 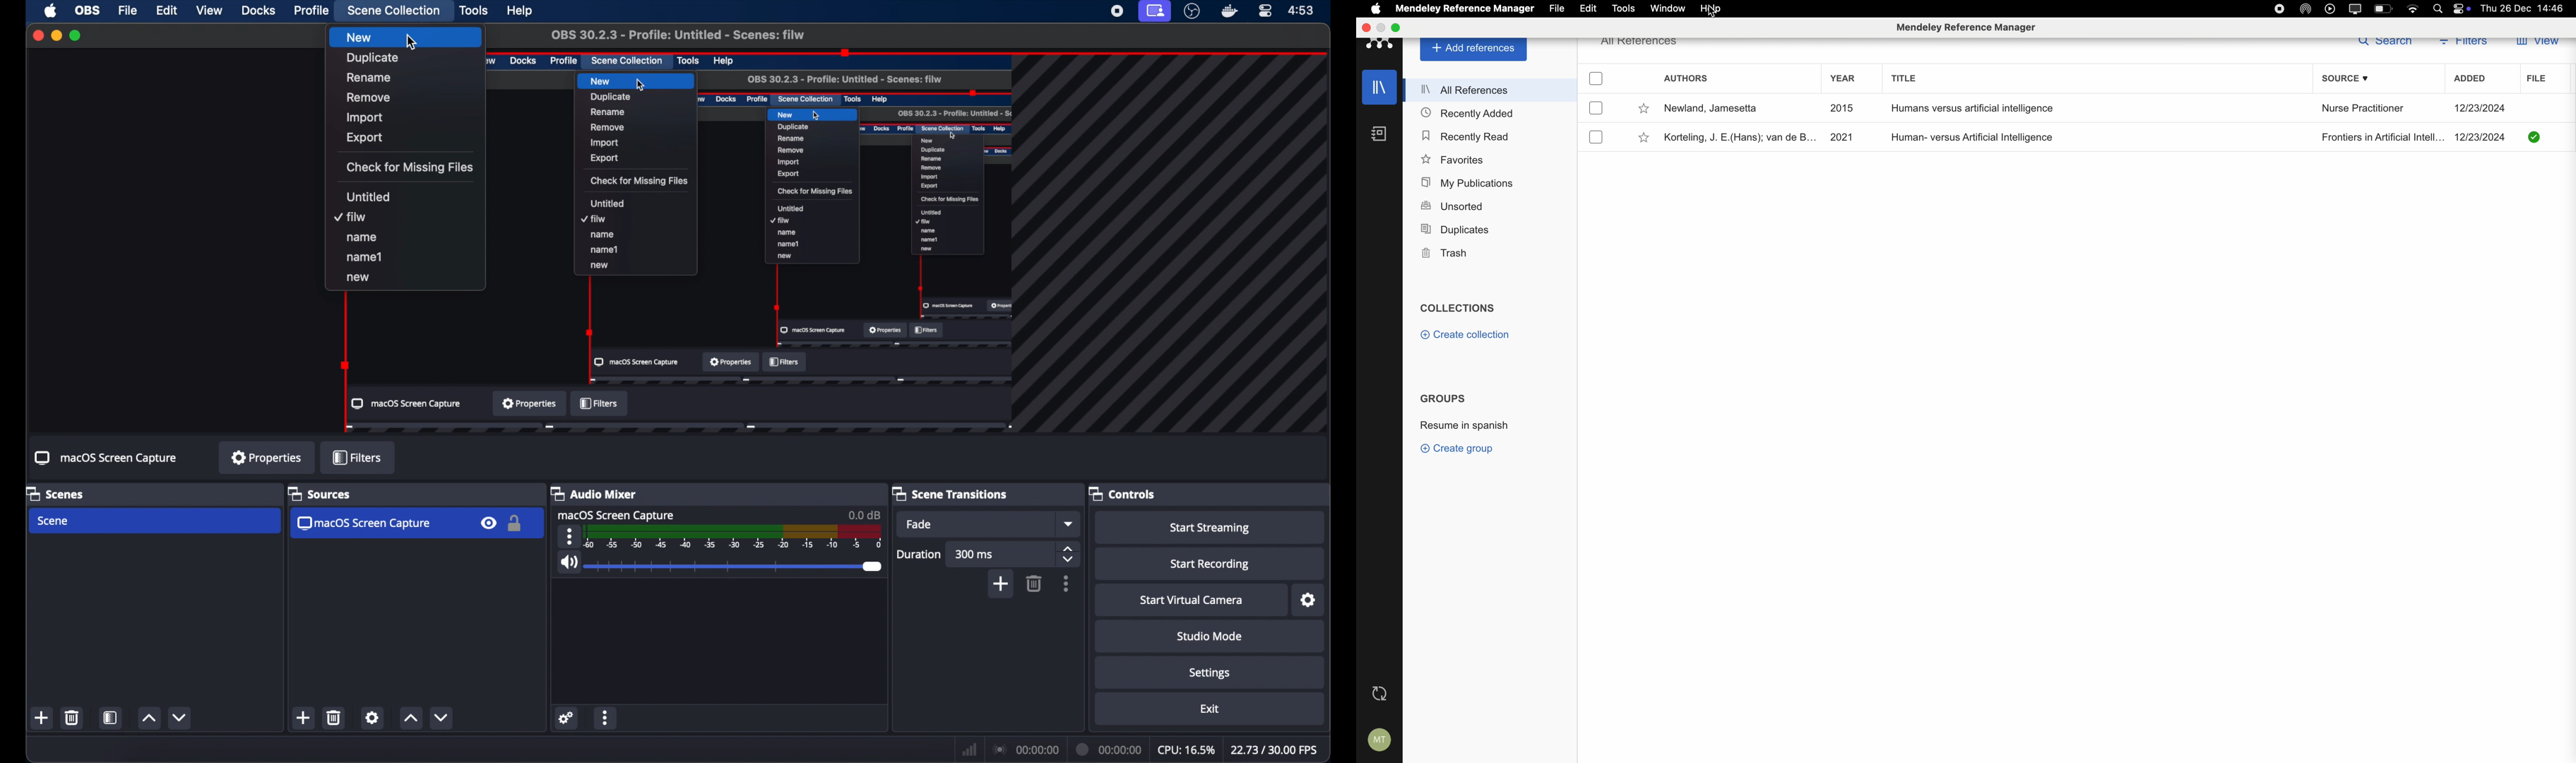 What do you see at coordinates (1382, 135) in the screenshot?
I see `notebooks icon` at bounding box center [1382, 135].